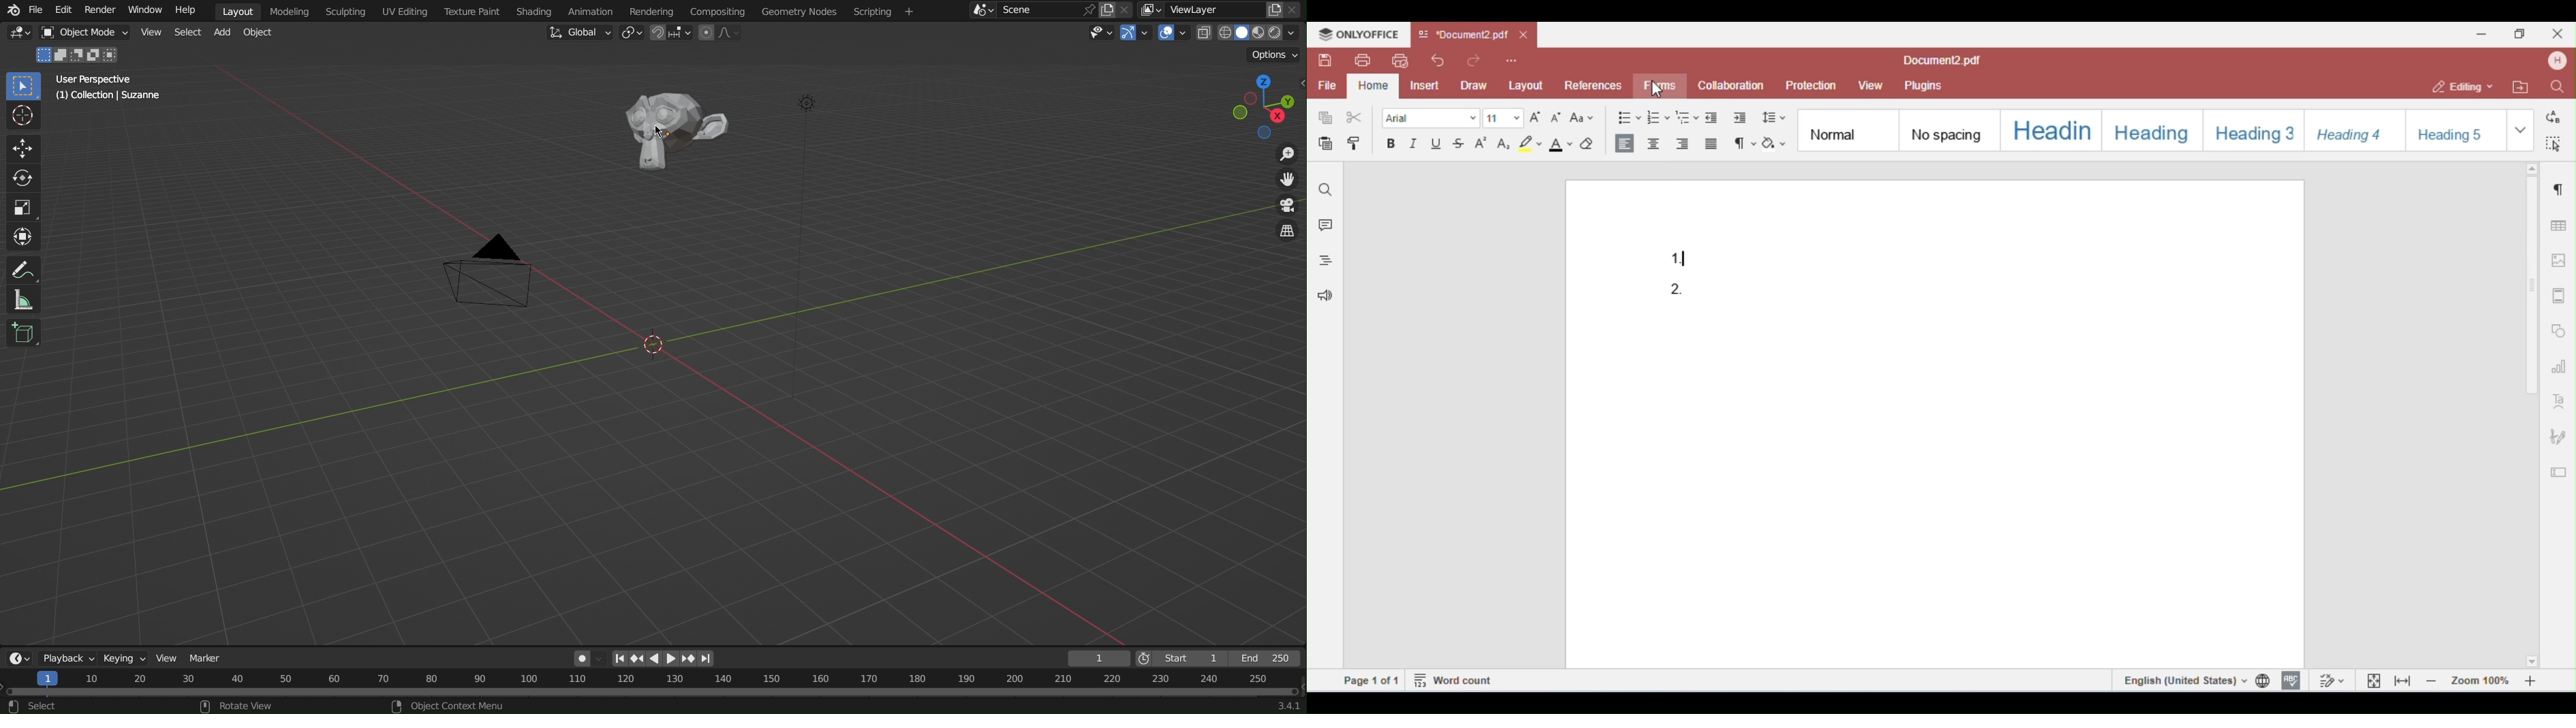  What do you see at coordinates (262, 35) in the screenshot?
I see `Object` at bounding box center [262, 35].